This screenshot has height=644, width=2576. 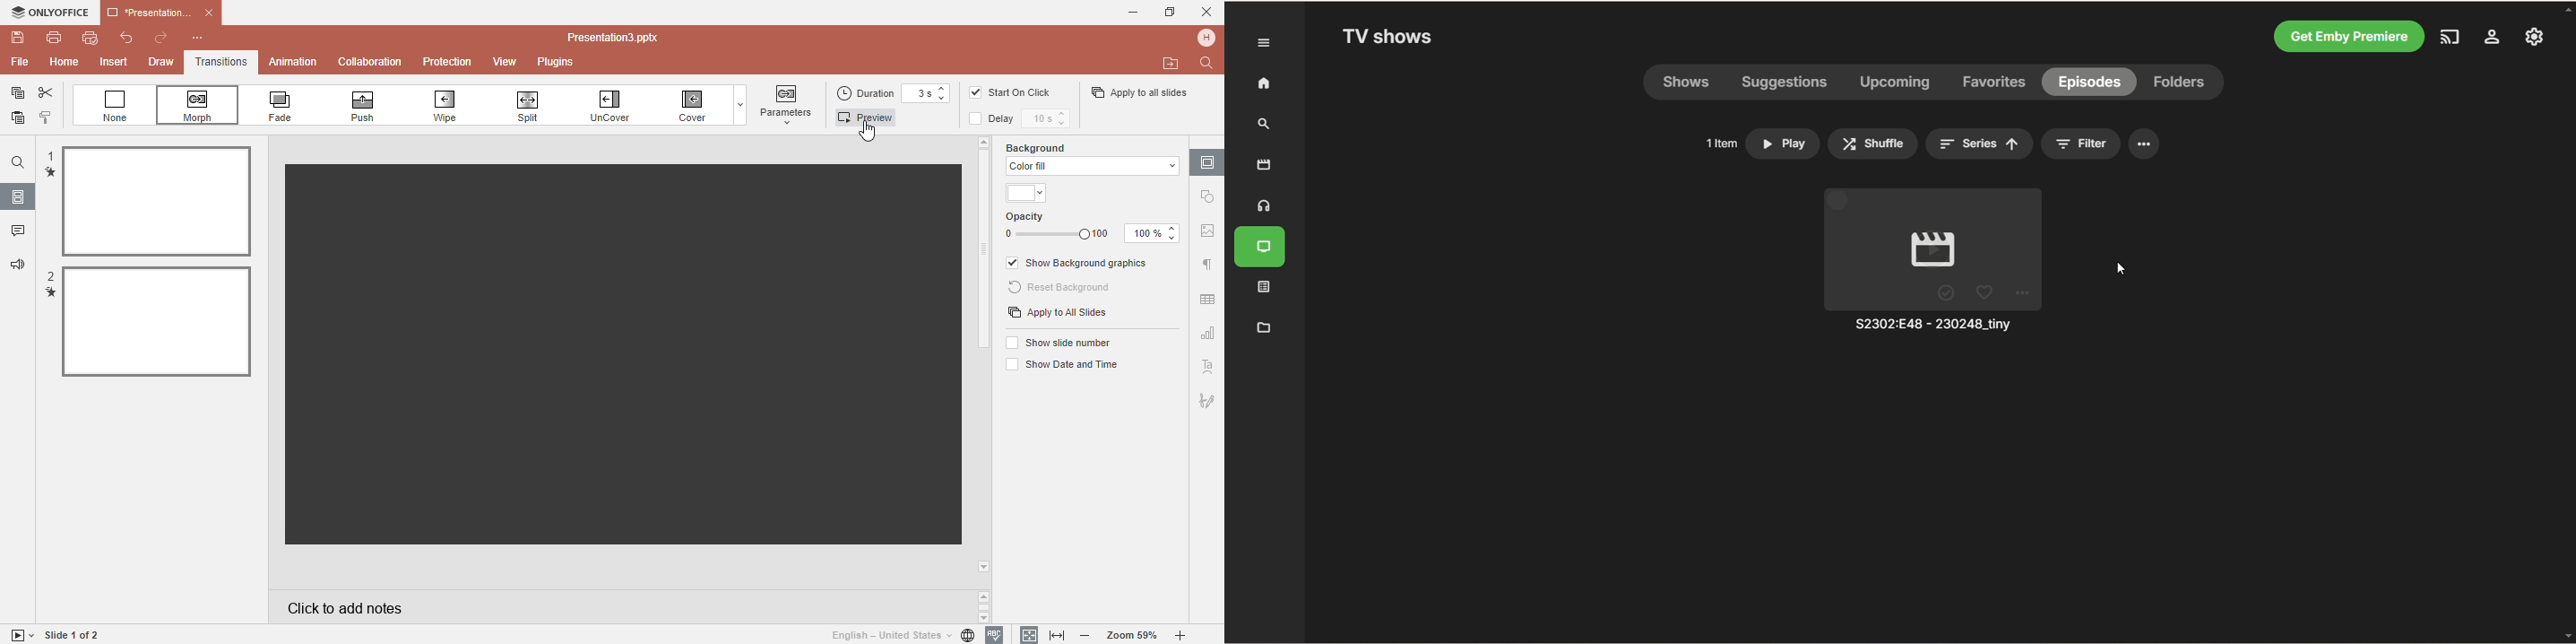 What do you see at coordinates (1207, 234) in the screenshot?
I see `Image settings` at bounding box center [1207, 234].